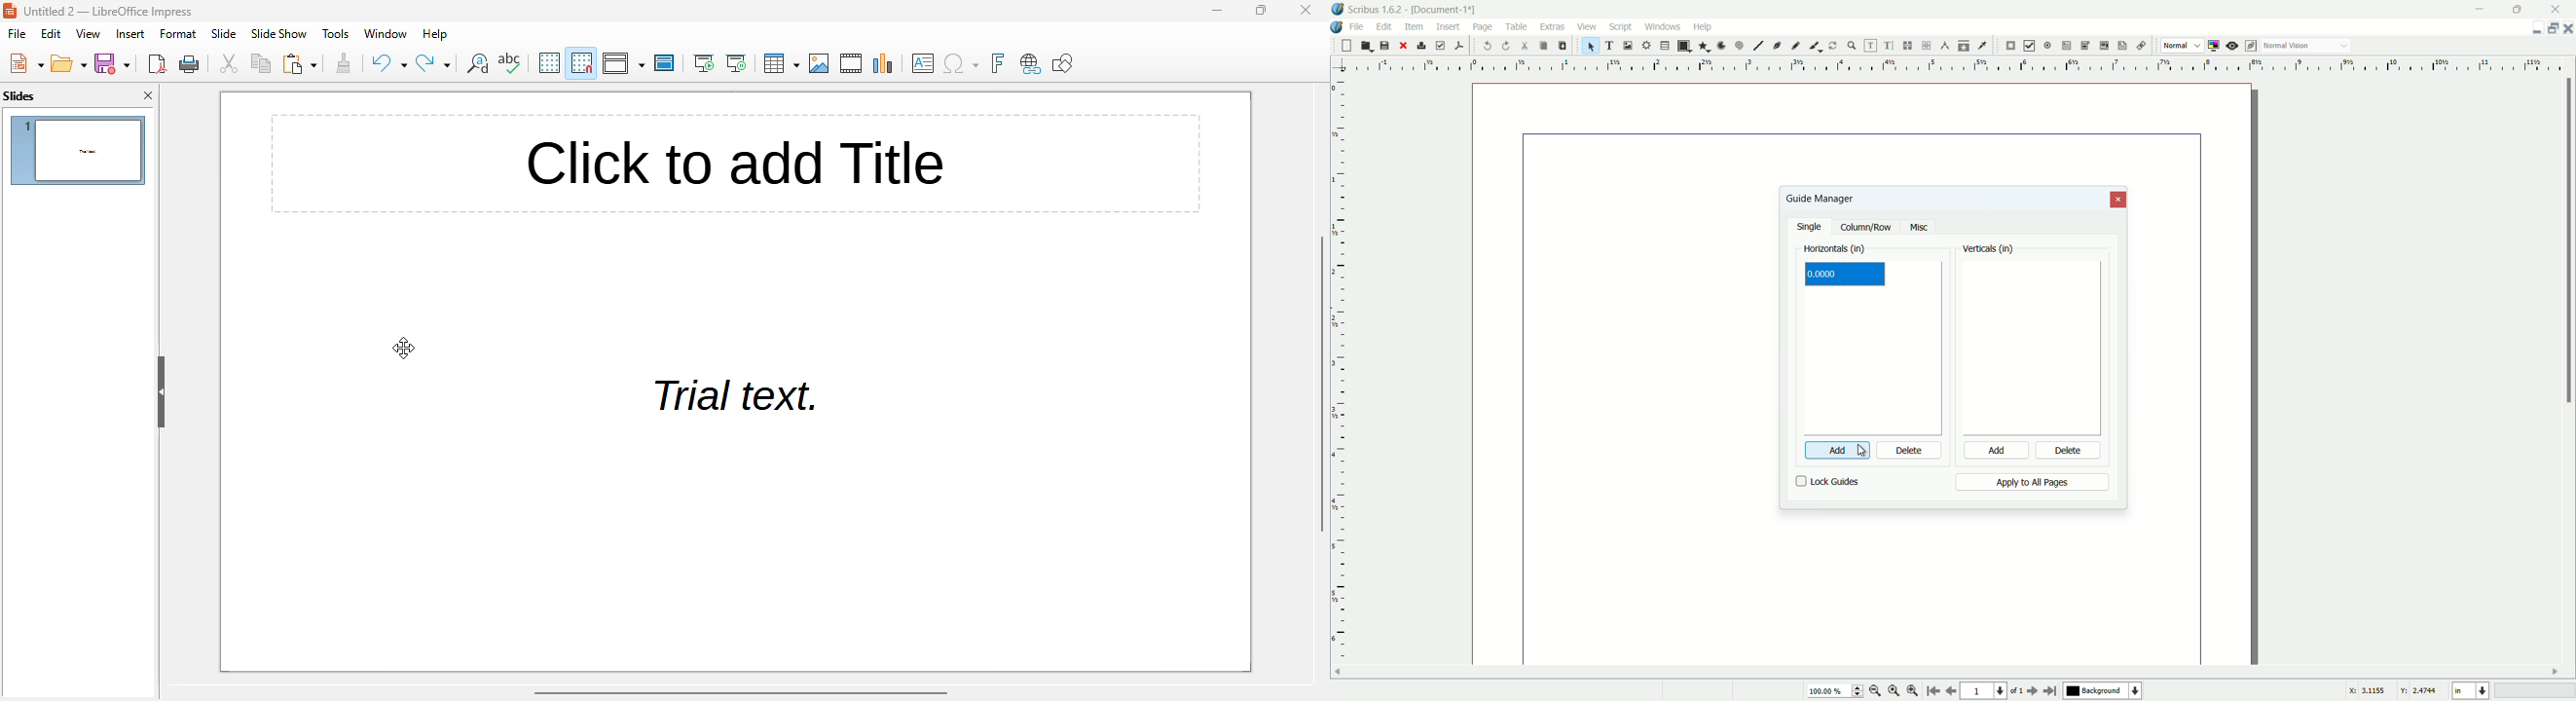 This screenshot has width=2576, height=728. I want to click on slides, so click(19, 95).